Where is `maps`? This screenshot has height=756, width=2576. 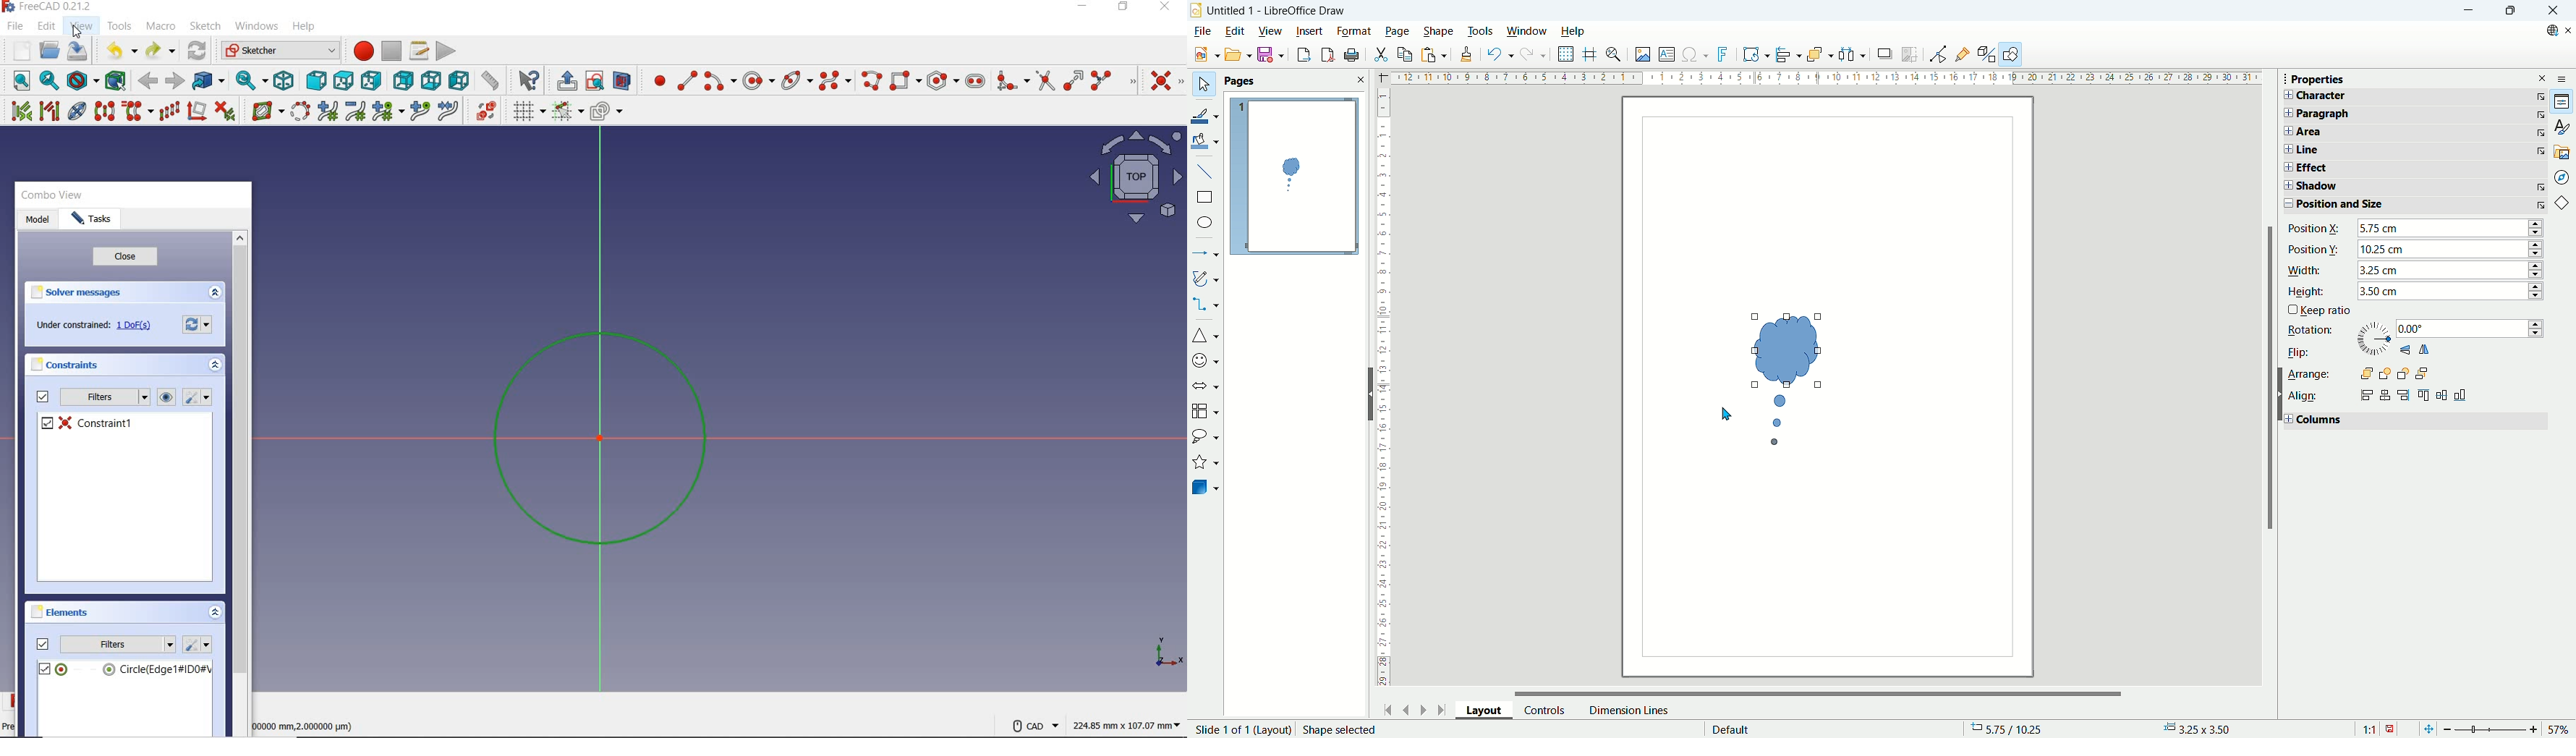 maps is located at coordinates (1129, 177).